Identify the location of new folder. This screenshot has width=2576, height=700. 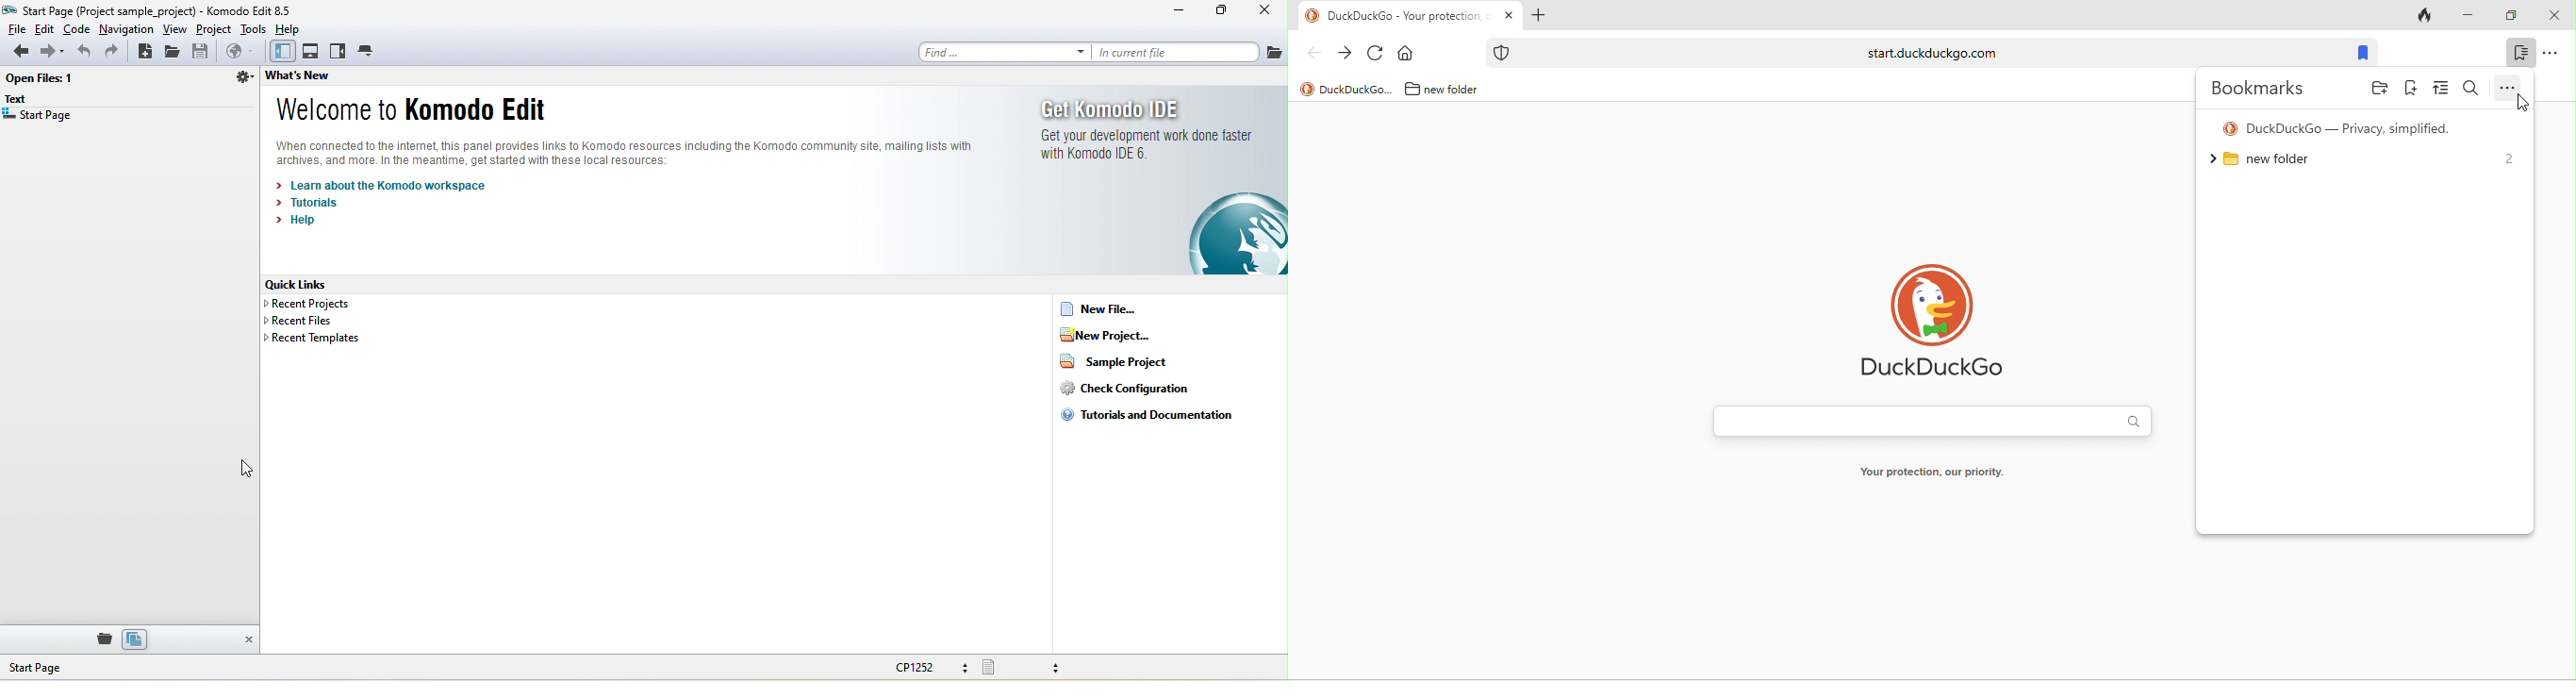
(2259, 159).